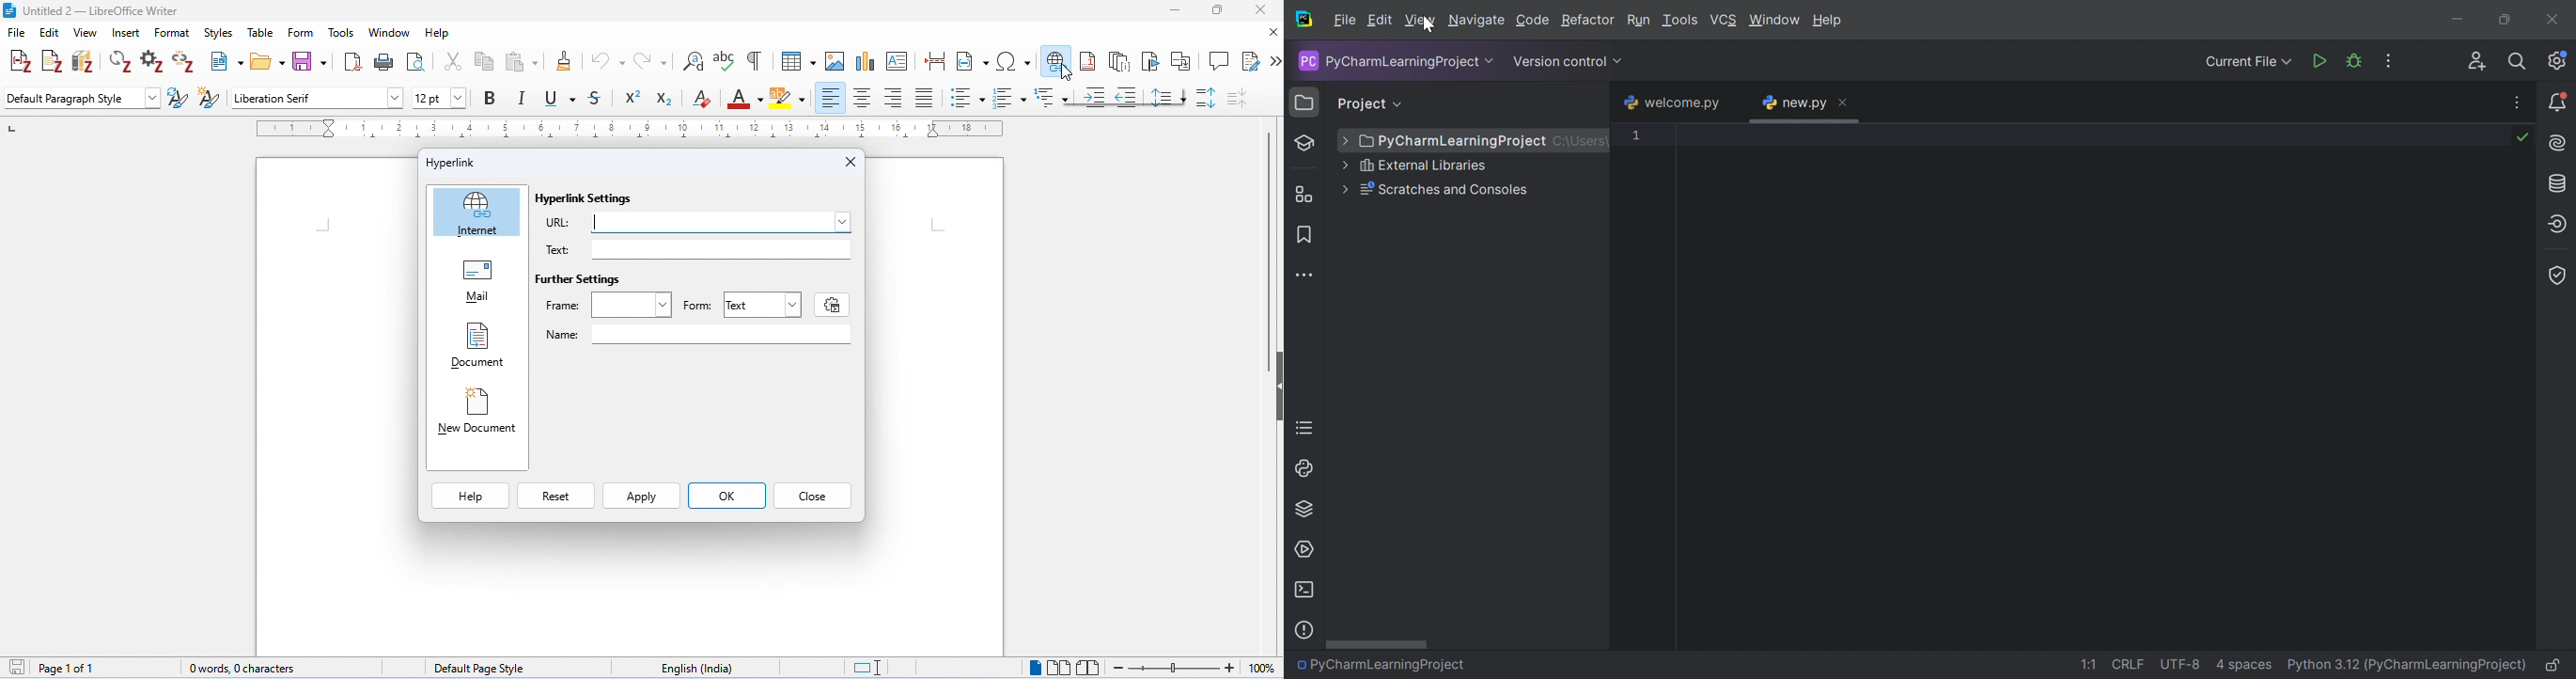 The image size is (2576, 700). What do you see at coordinates (11, 127) in the screenshot?
I see `left numbering in ruler` at bounding box center [11, 127].